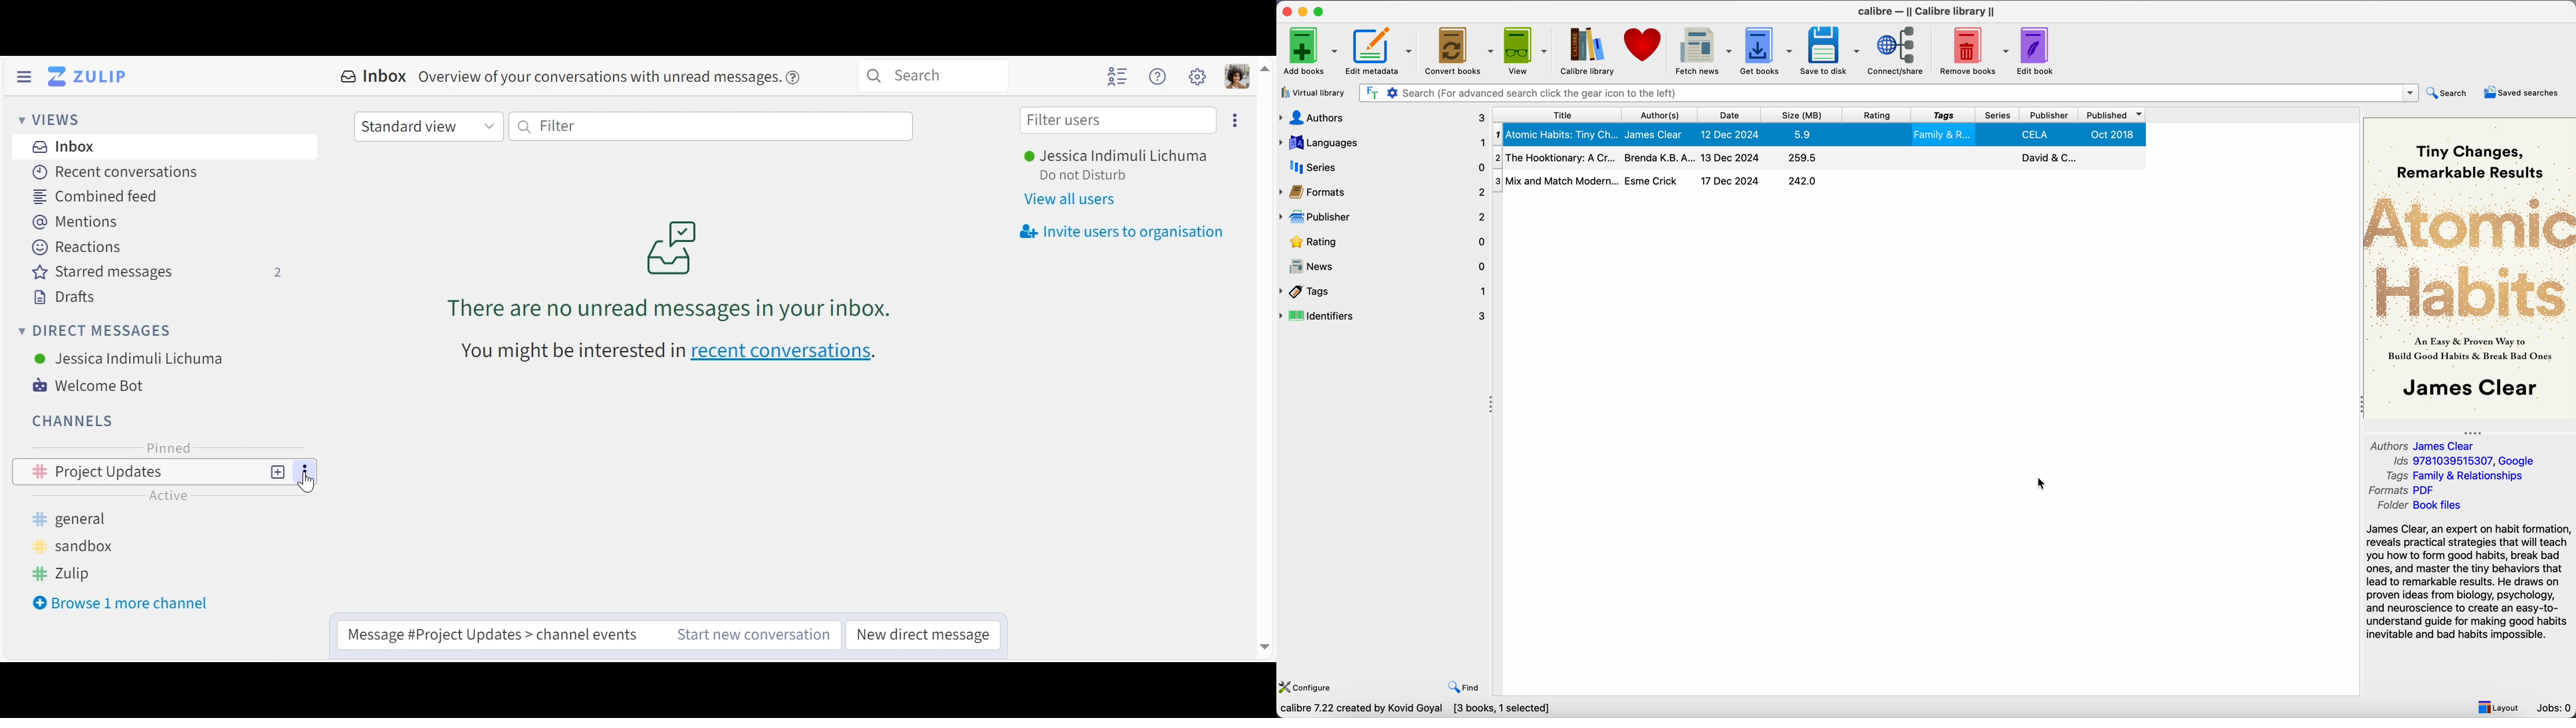 This screenshot has width=2576, height=728. Describe the element at coordinates (2447, 92) in the screenshot. I see `search` at that location.